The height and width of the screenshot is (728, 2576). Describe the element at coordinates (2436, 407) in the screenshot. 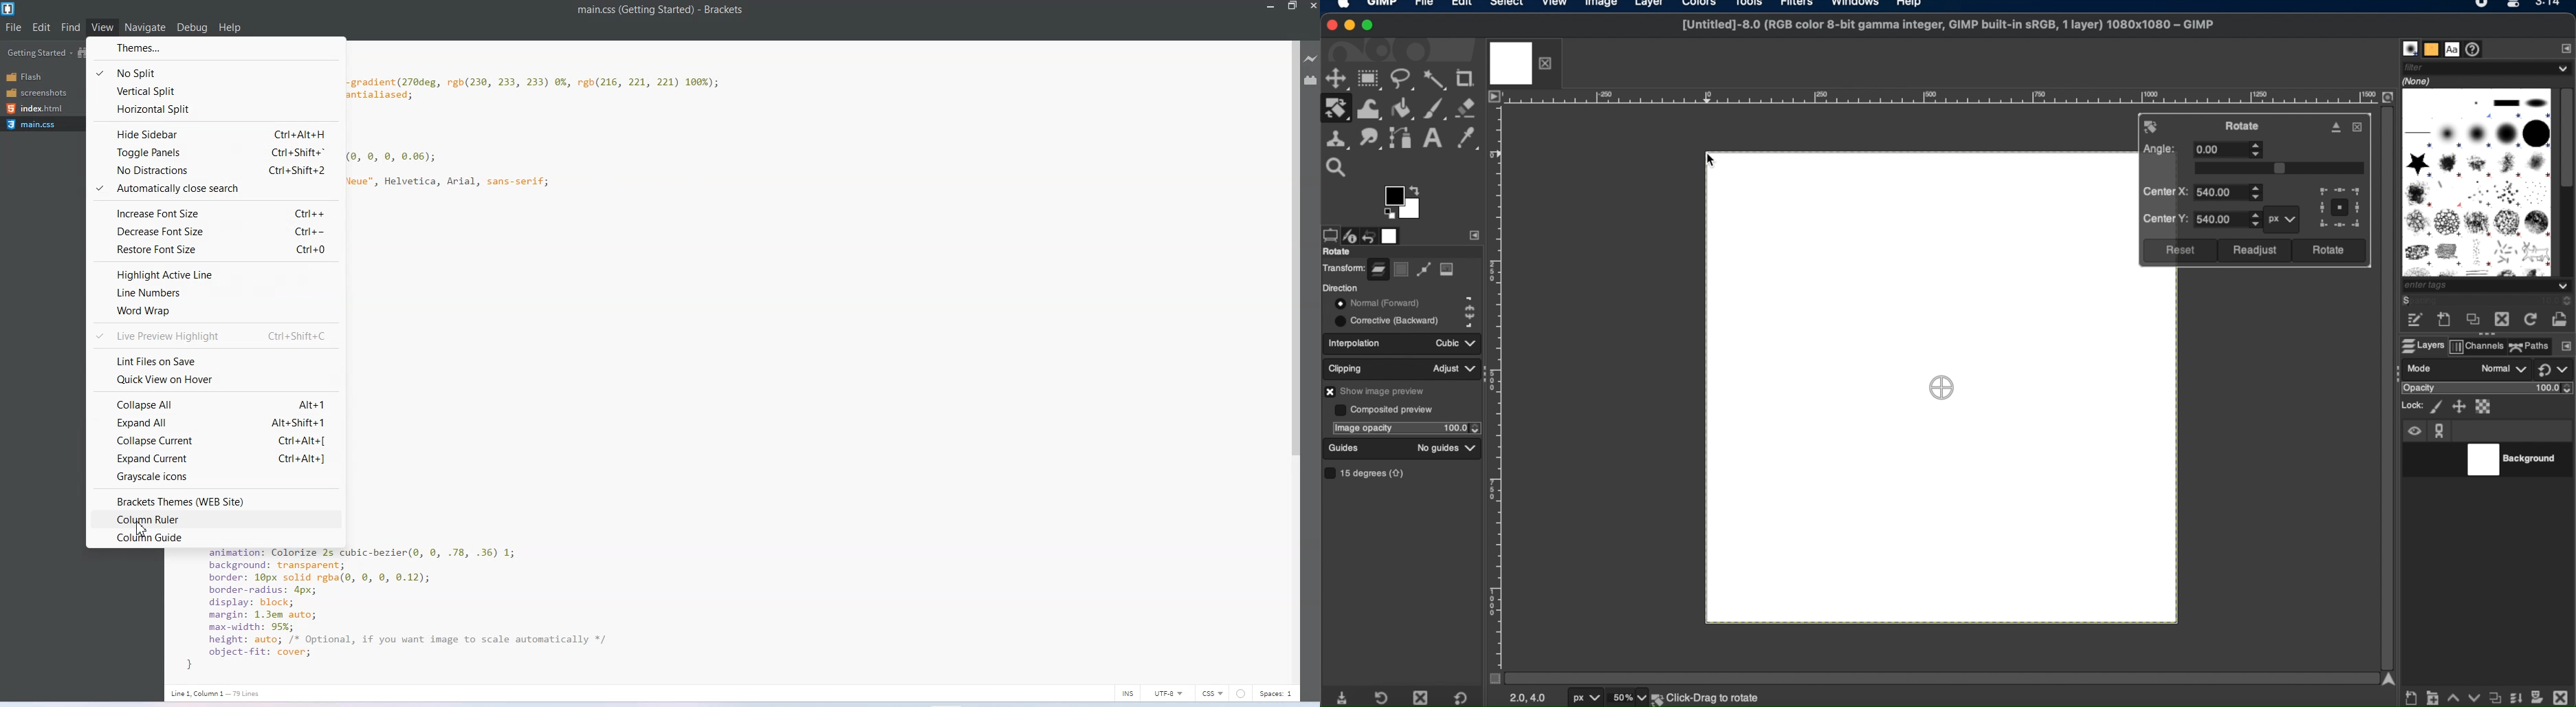

I see `lock pixels` at that location.